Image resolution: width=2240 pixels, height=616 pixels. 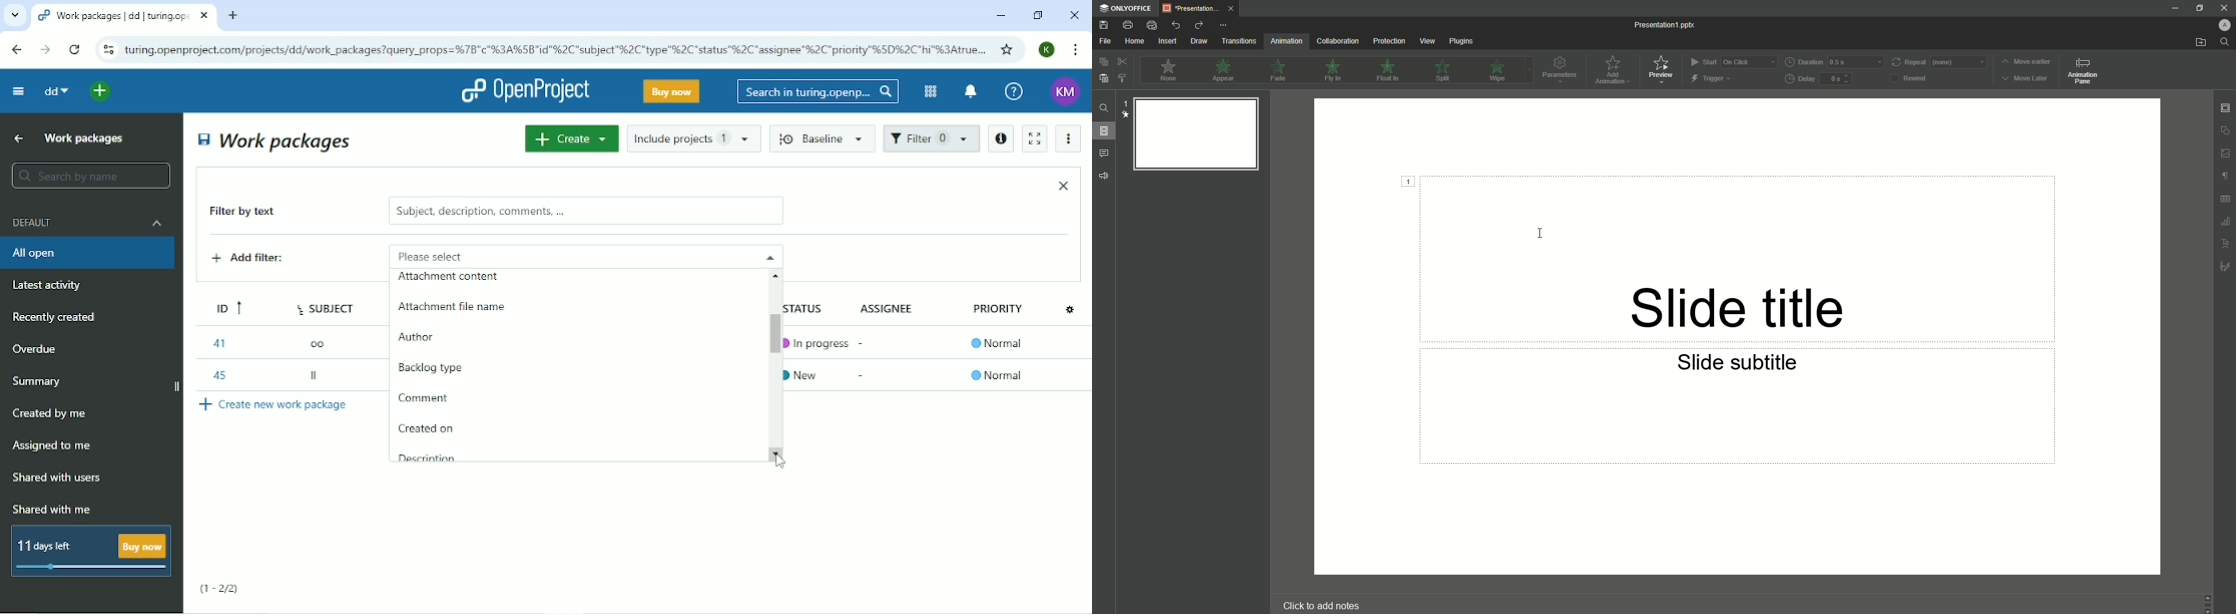 What do you see at coordinates (53, 414) in the screenshot?
I see `Created by me` at bounding box center [53, 414].